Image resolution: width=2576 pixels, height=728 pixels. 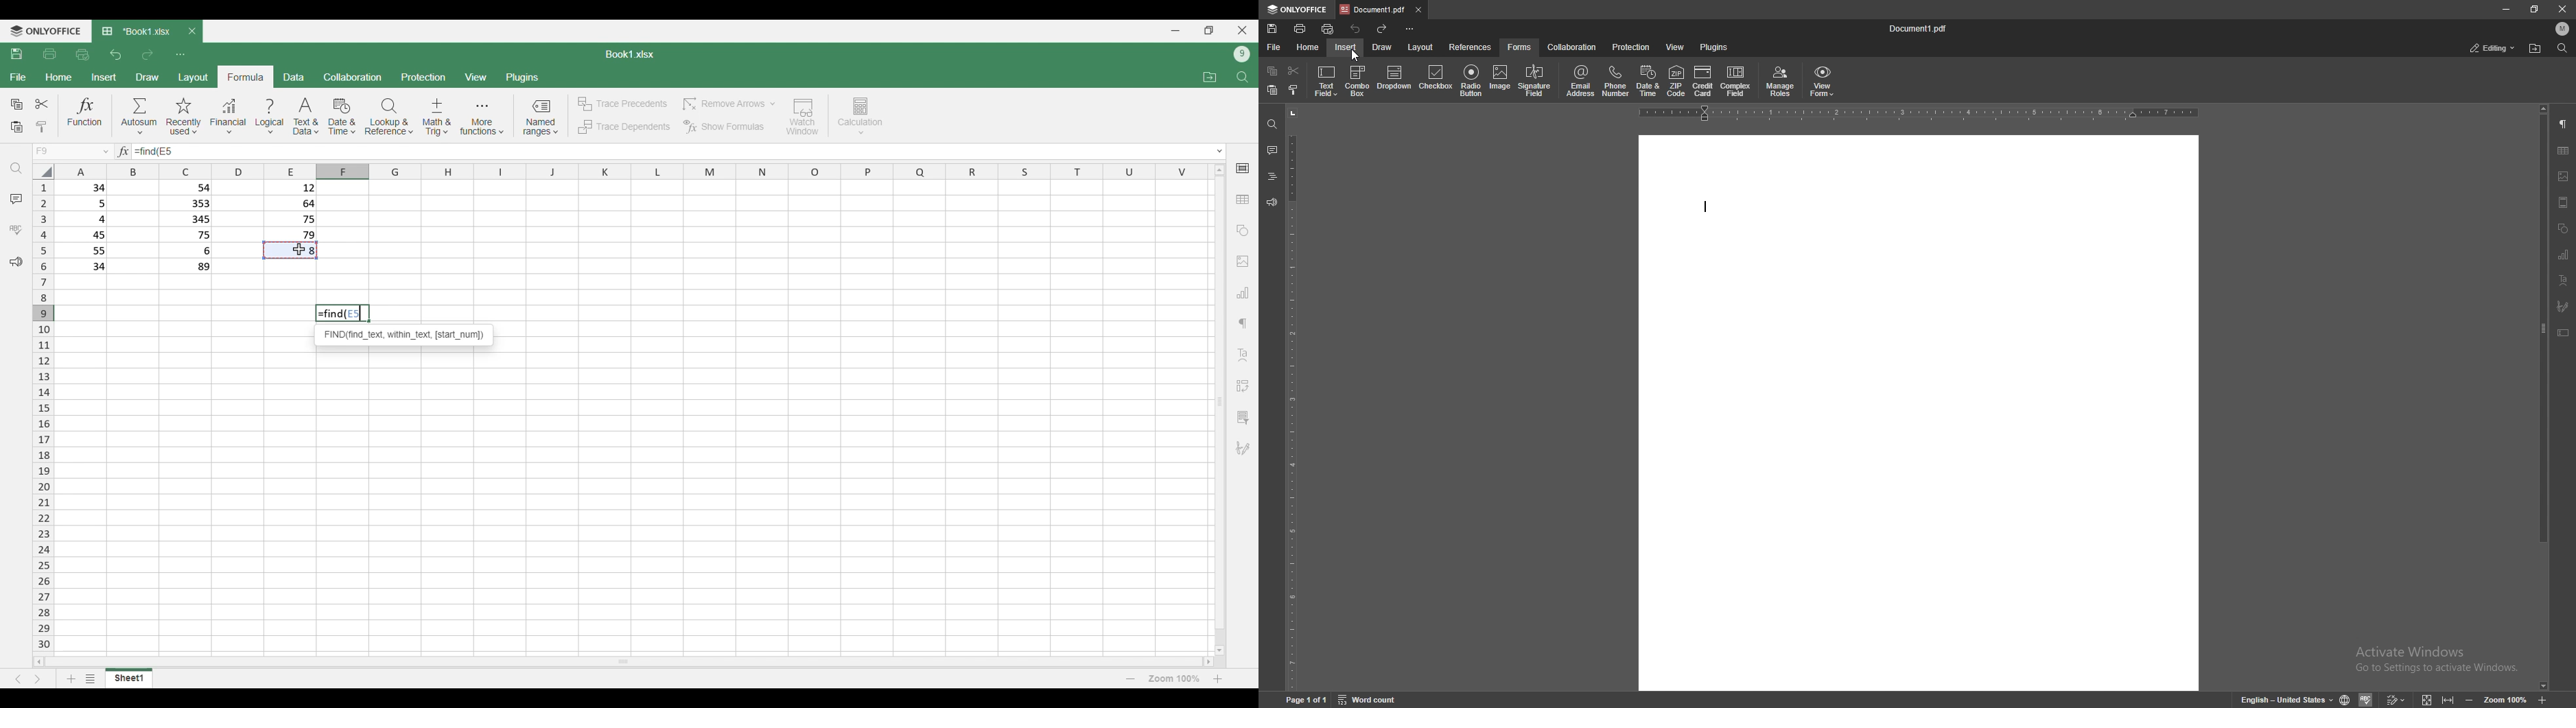 What do you see at coordinates (50, 54) in the screenshot?
I see `Print file` at bounding box center [50, 54].